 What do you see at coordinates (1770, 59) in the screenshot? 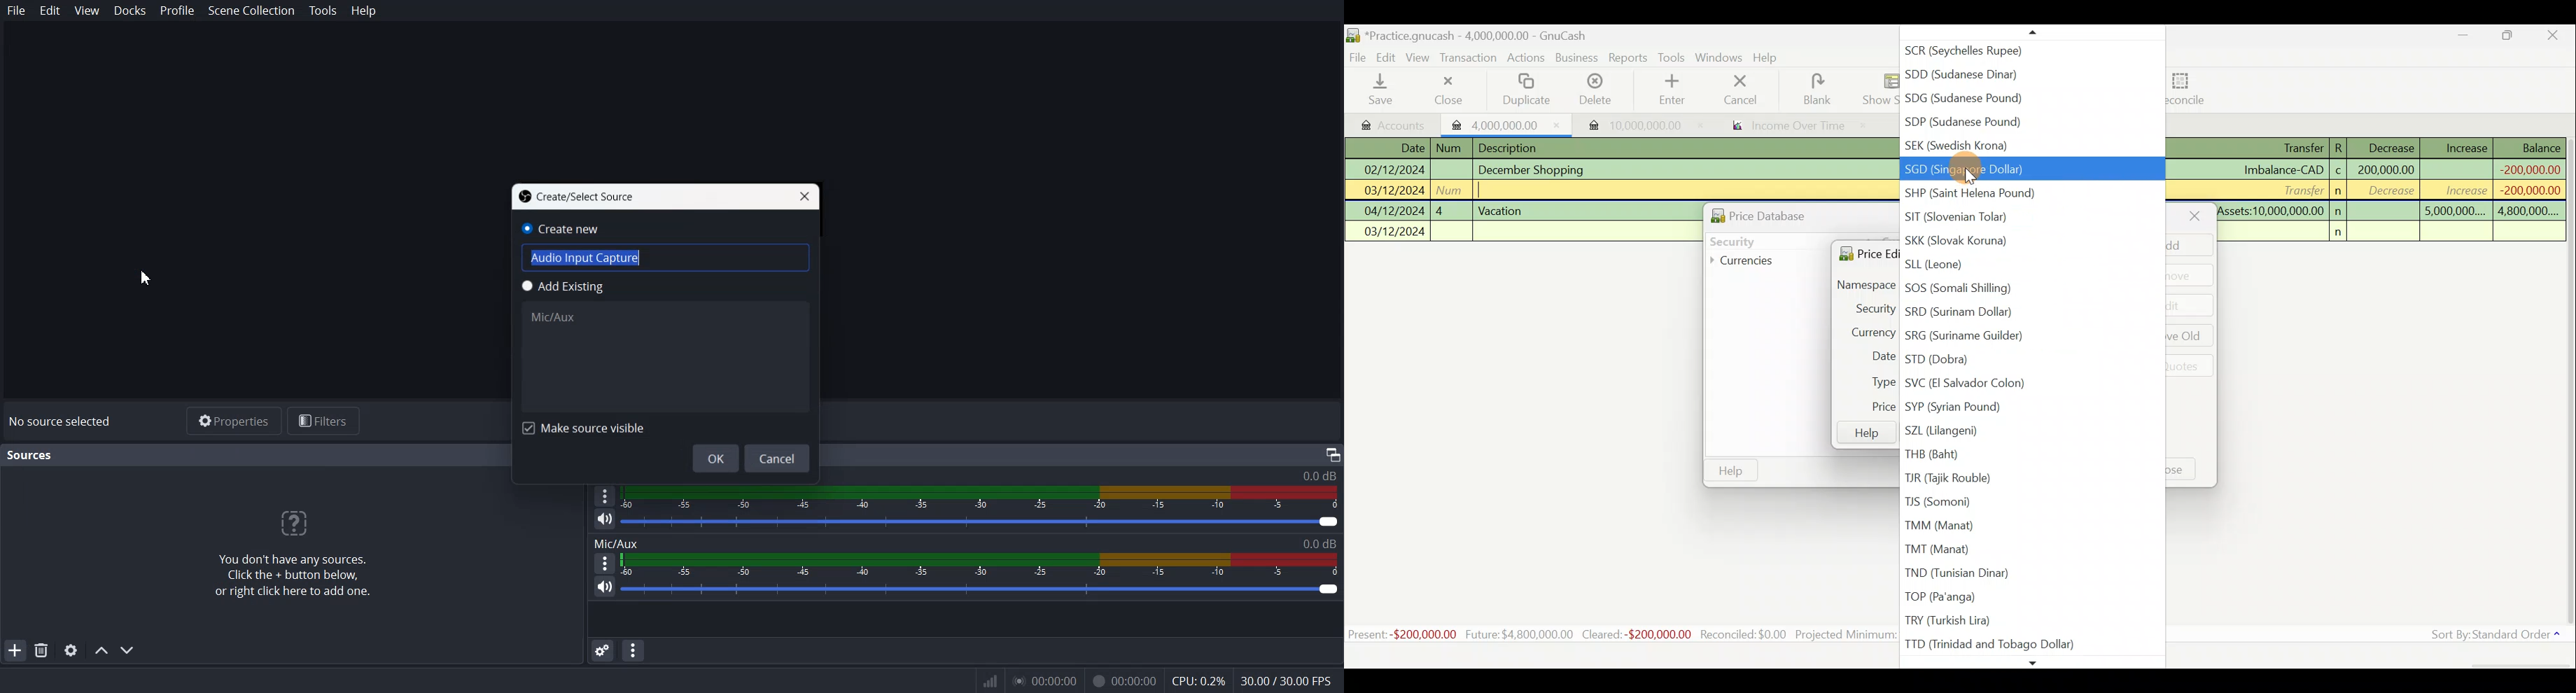
I see `Help` at bounding box center [1770, 59].